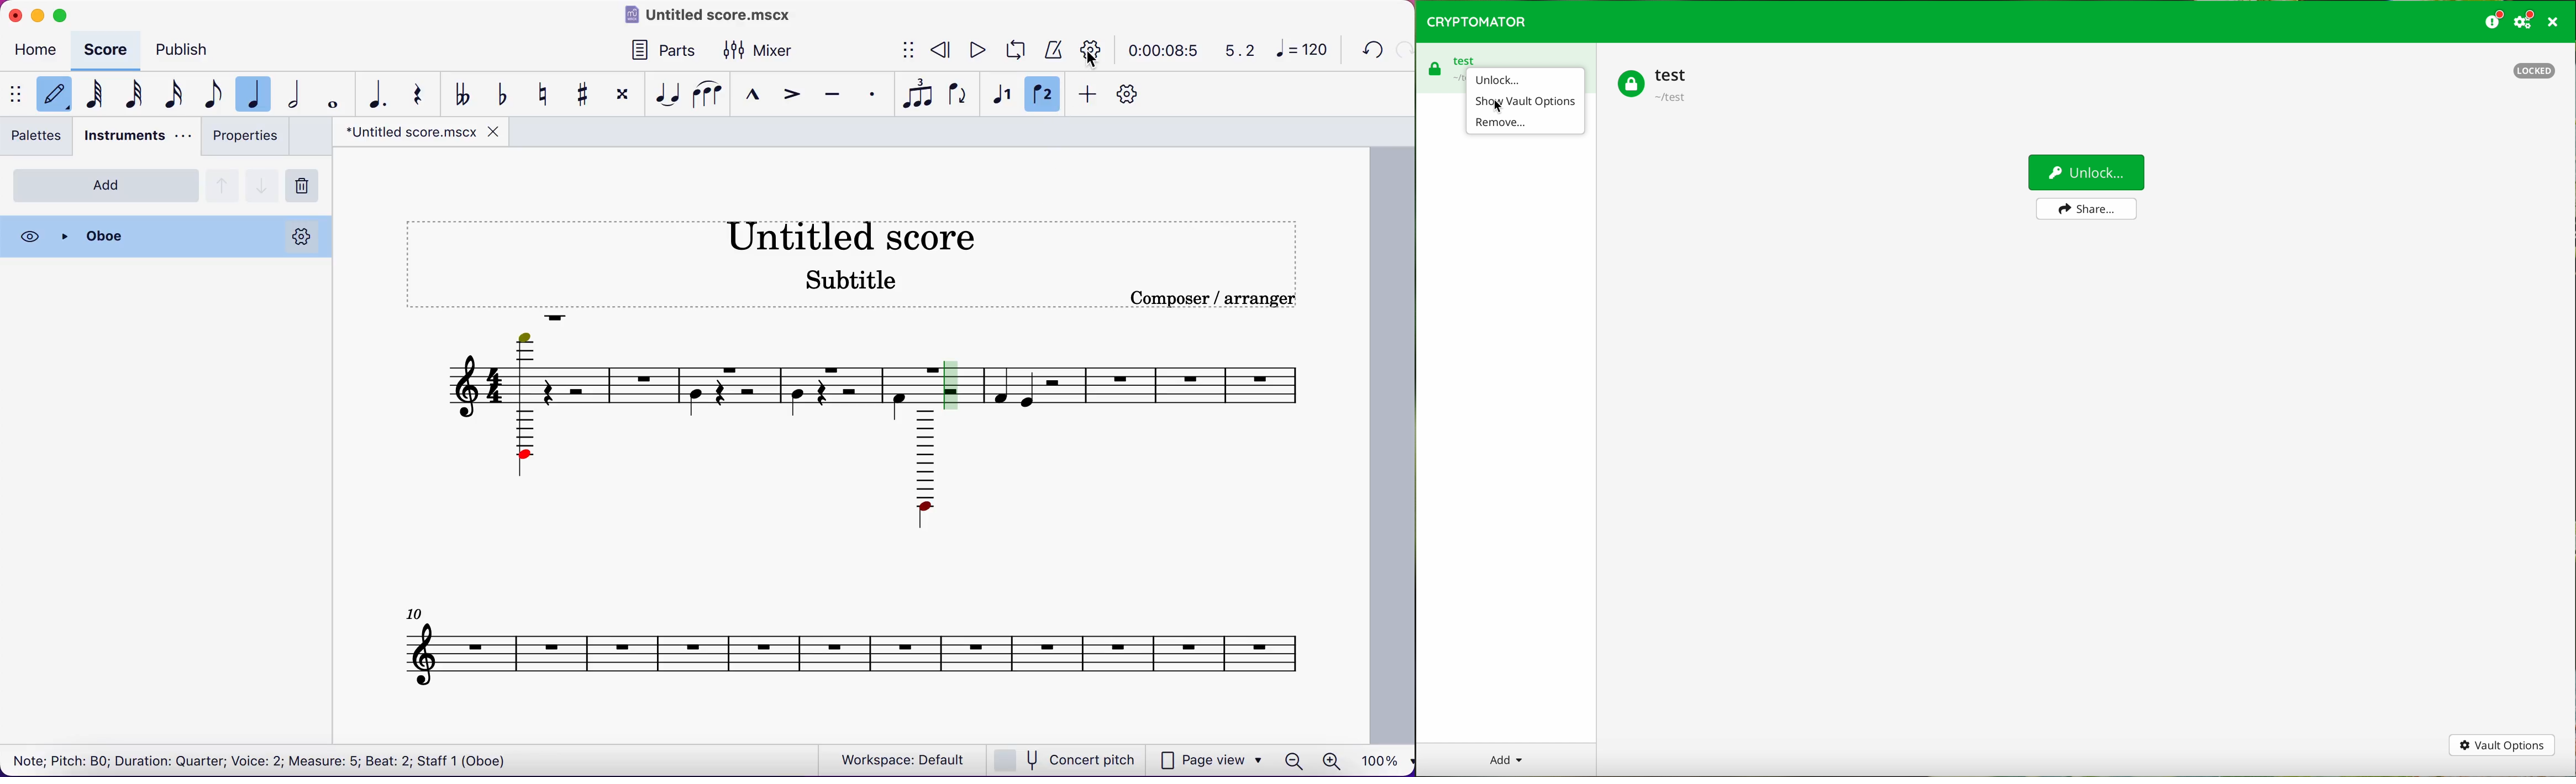  What do you see at coordinates (2552, 22) in the screenshot?
I see `close` at bounding box center [2552, 22].